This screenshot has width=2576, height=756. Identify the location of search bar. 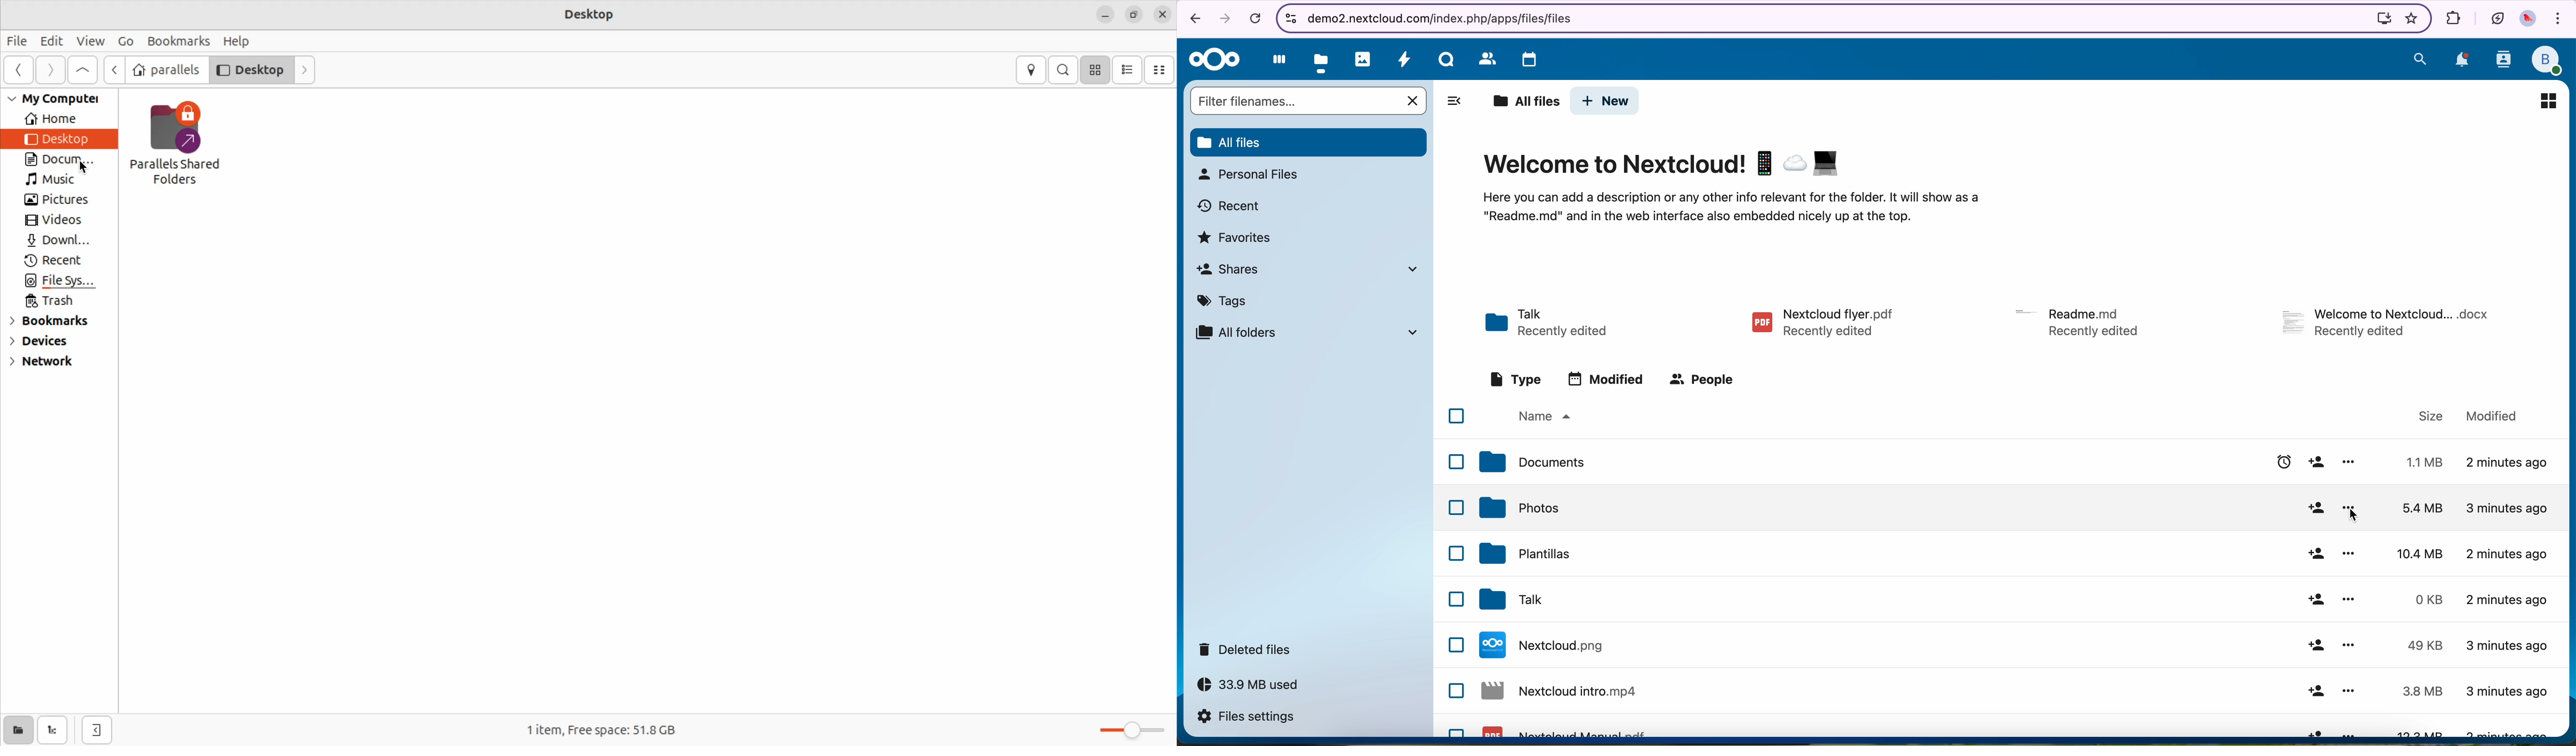
(1306, 99).